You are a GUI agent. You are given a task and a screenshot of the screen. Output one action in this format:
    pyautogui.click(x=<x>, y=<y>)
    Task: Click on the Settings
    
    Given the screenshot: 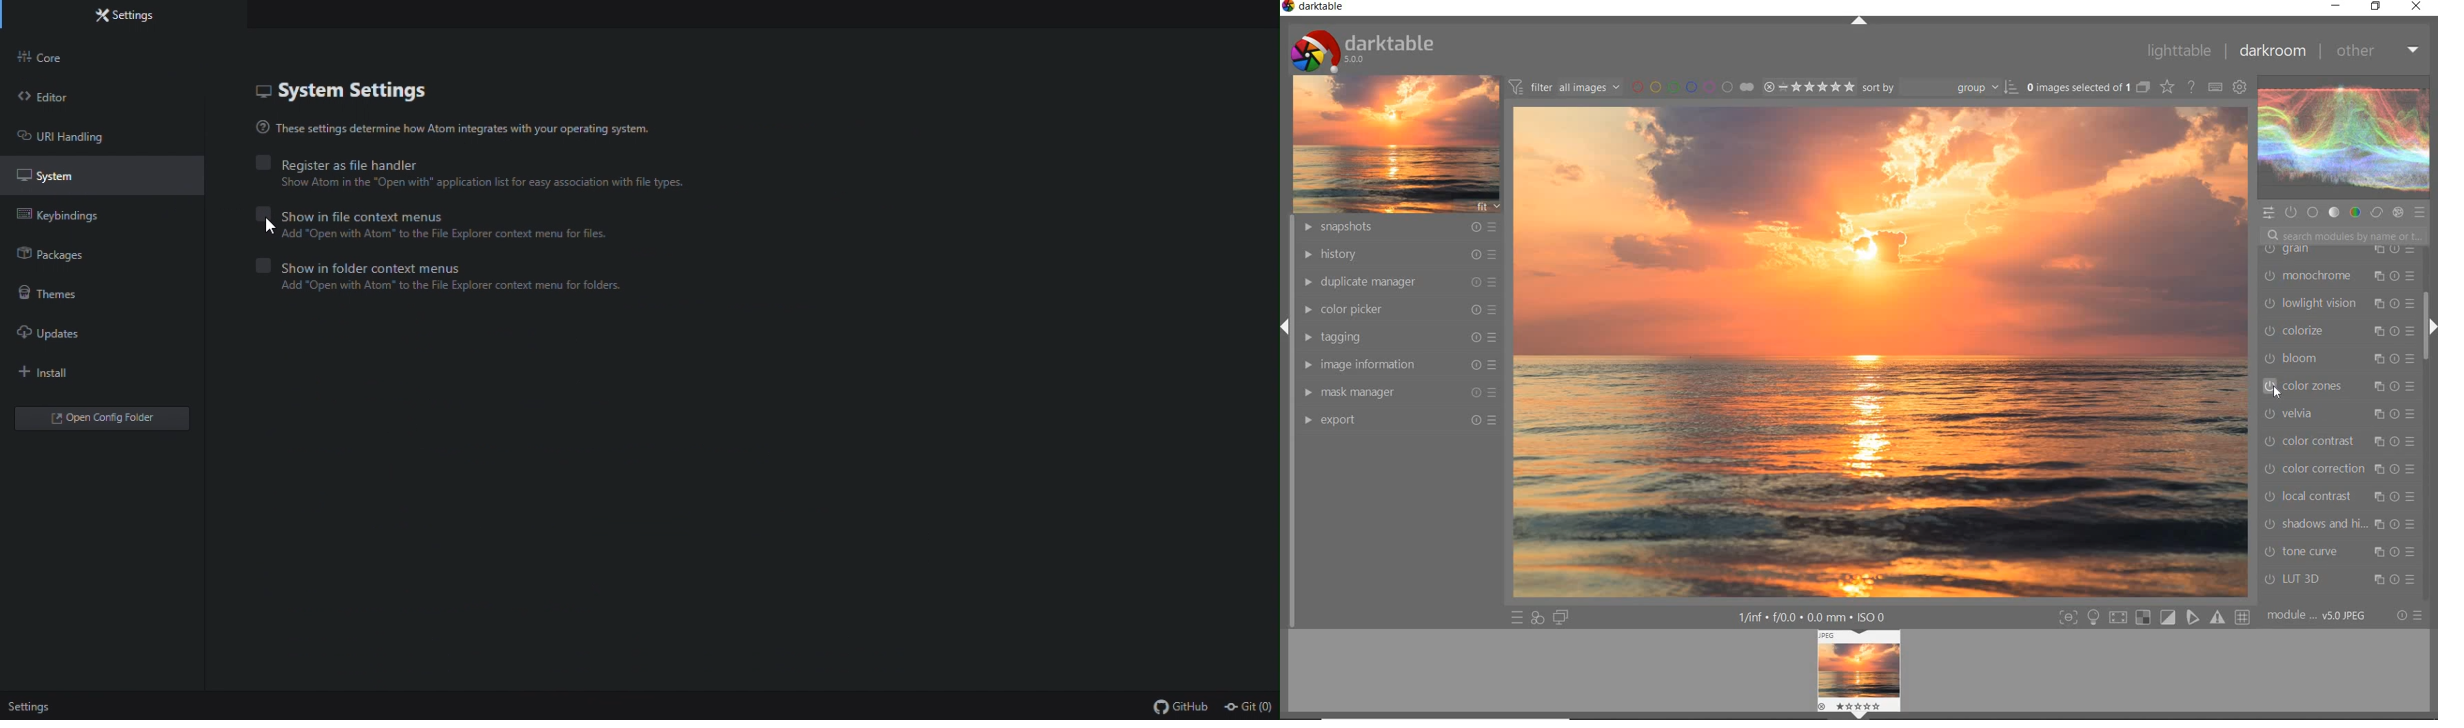 What is the action you would take?
    pyautogui.click(x=34, y=707)
    